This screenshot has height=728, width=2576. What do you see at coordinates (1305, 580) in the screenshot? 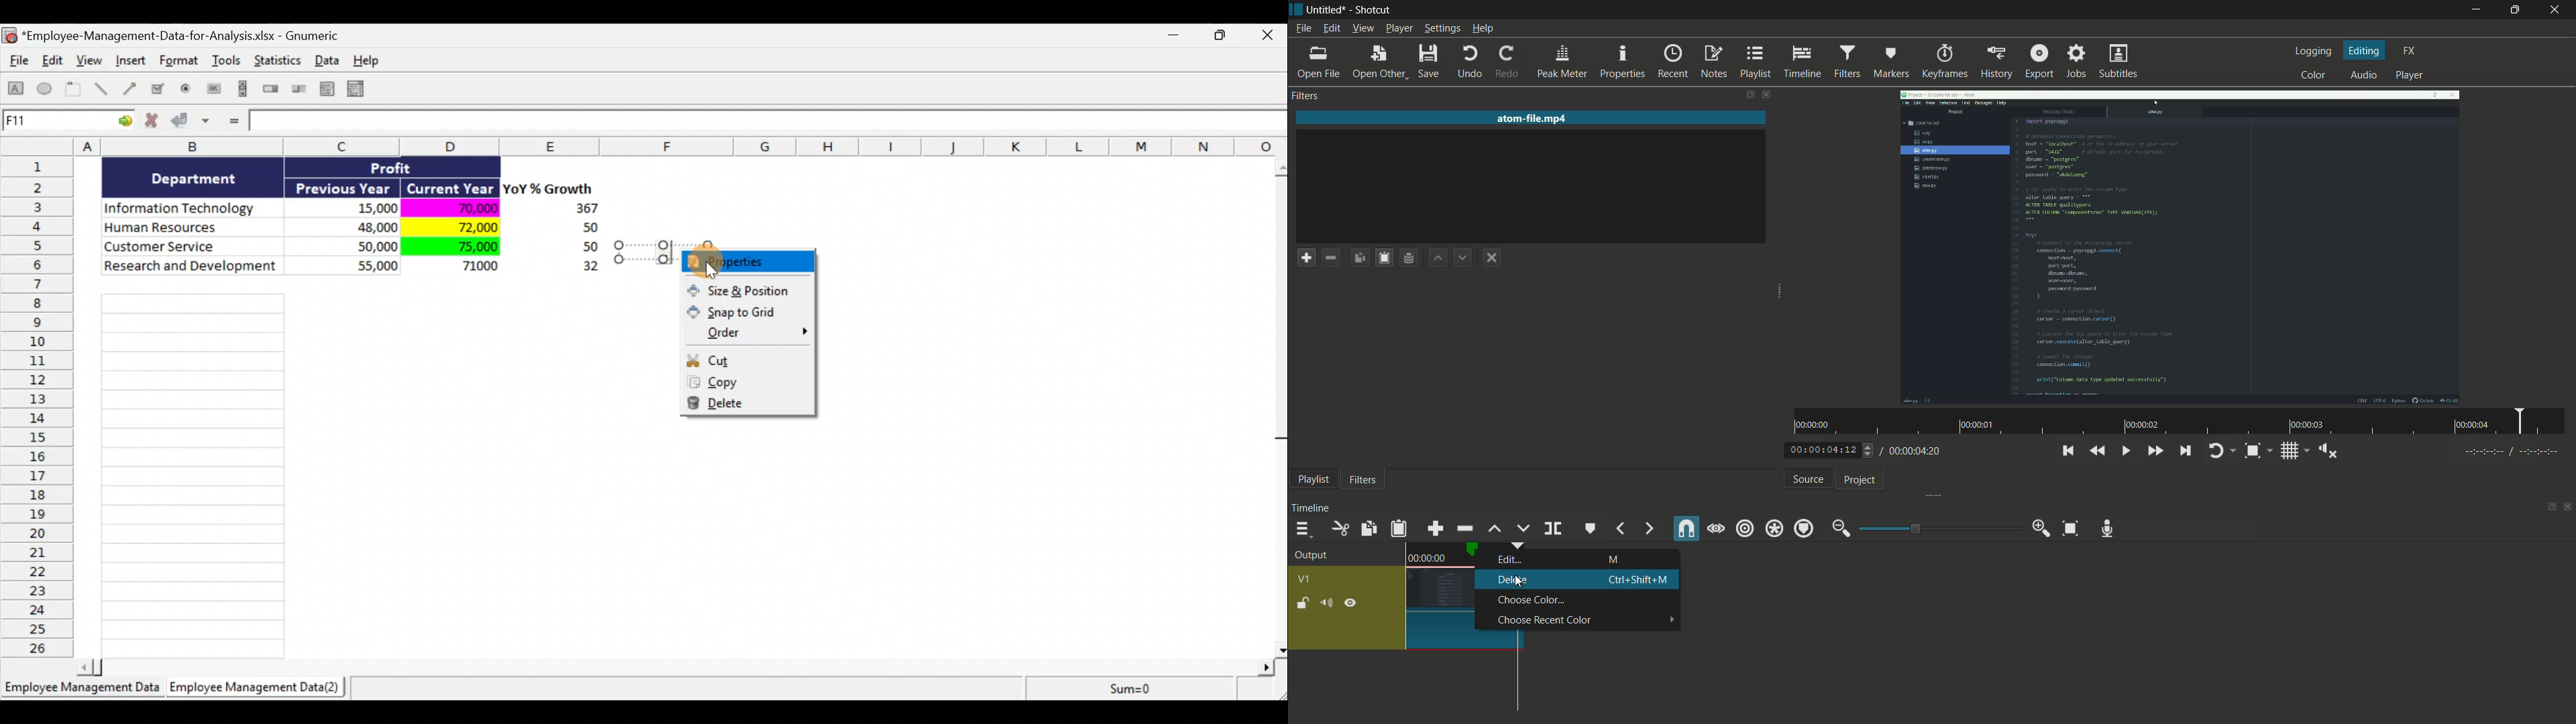
I see `v1` at bounding box center [1305, 580].